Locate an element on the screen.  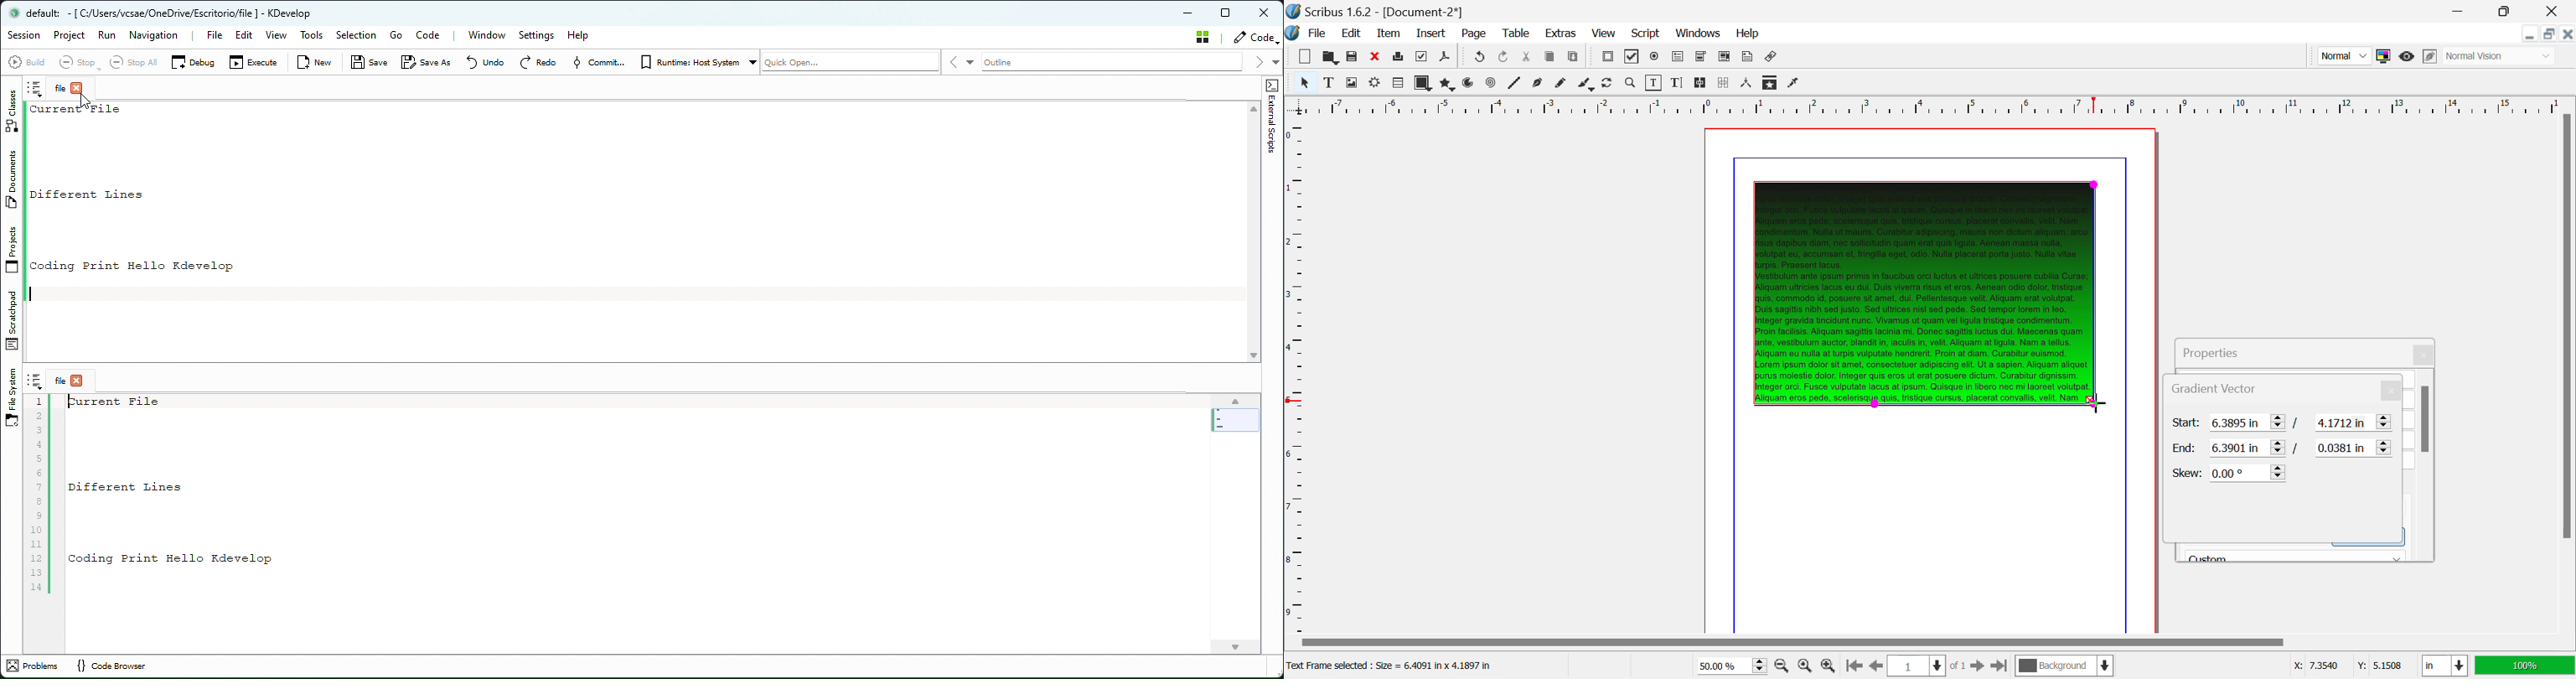
Edit in Preview Mode is located at coordinates (2432, 57).